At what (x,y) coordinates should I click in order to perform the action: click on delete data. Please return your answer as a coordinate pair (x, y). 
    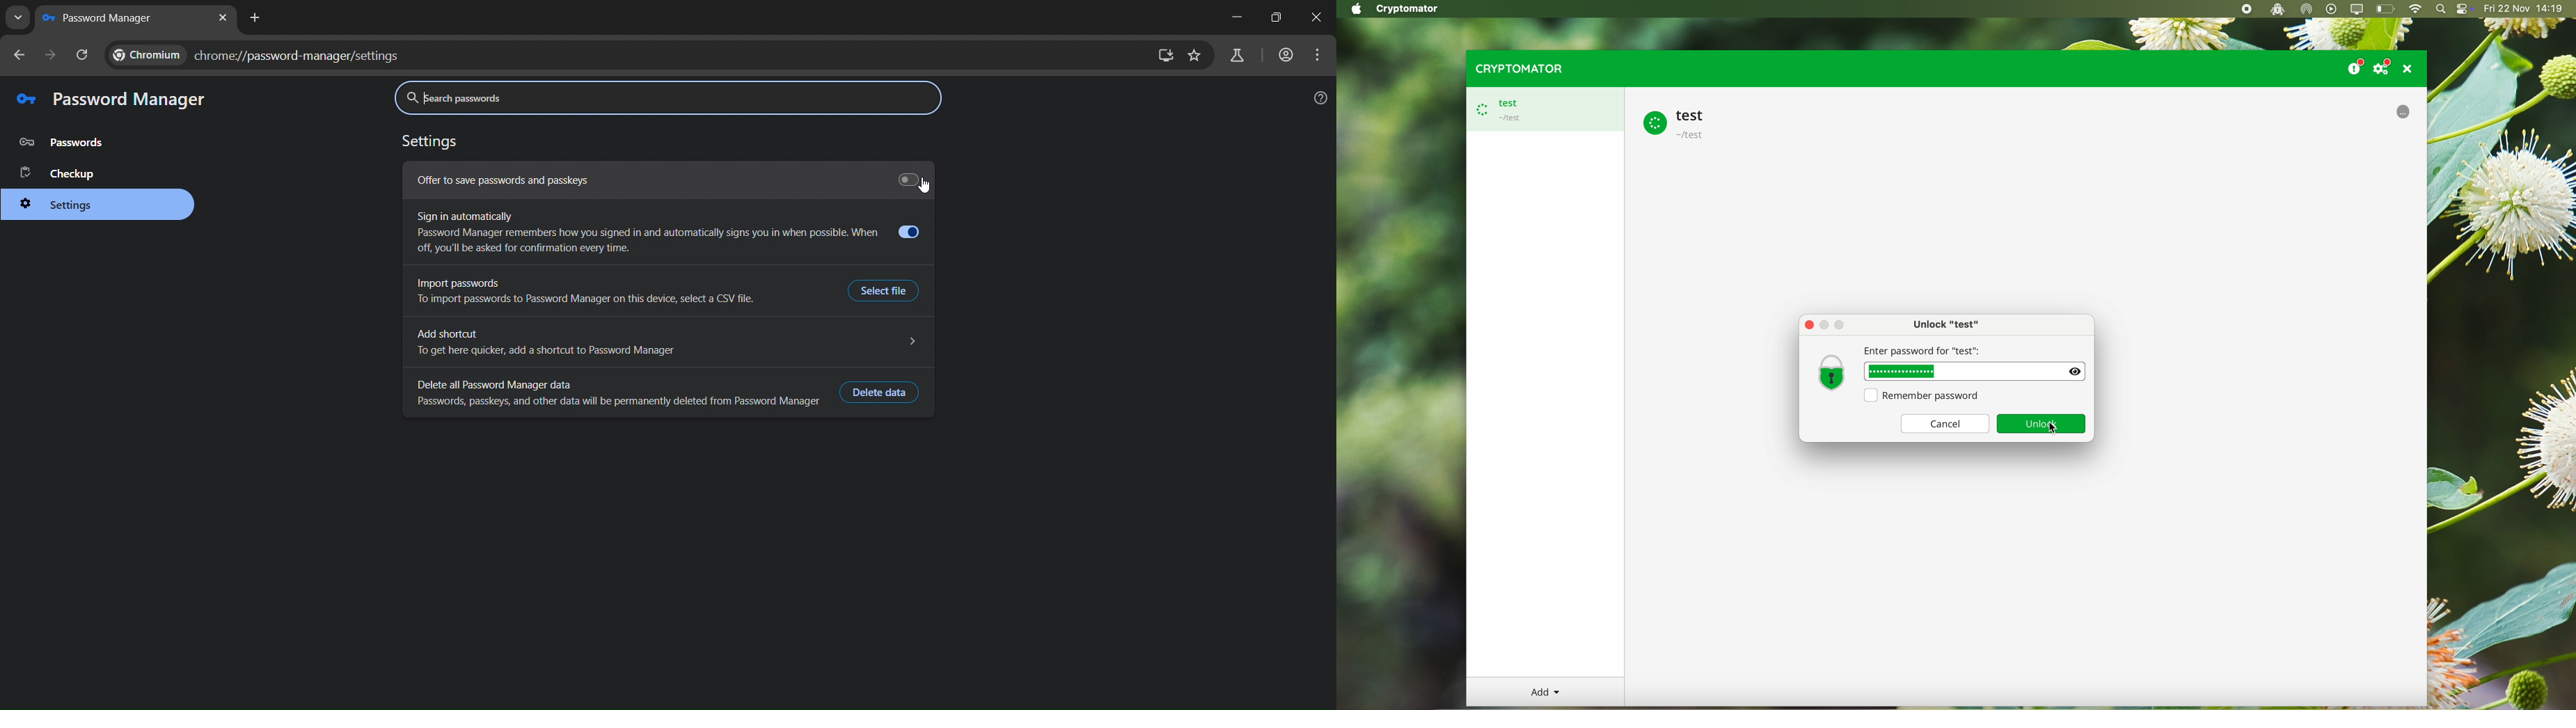
    Looking at the image, I should click on (878, 391).